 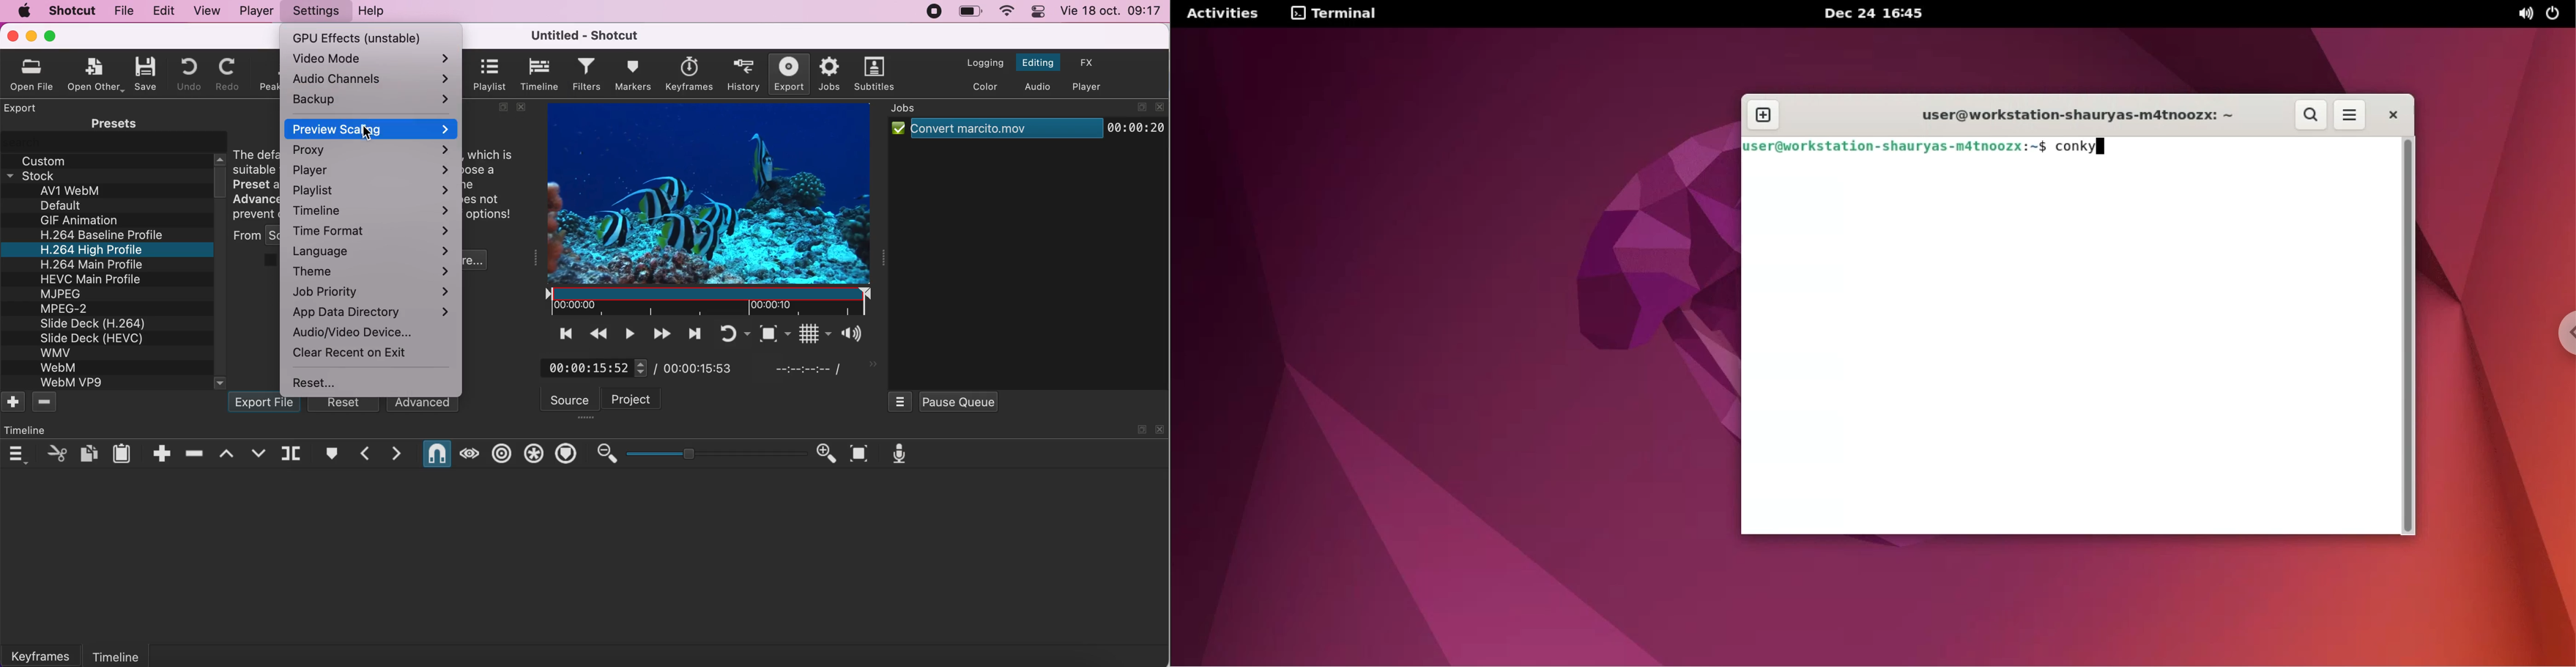 What do you see at coordinates (47, 403) in the screenshot?
I see `delete` at bounding box center [47, 403].